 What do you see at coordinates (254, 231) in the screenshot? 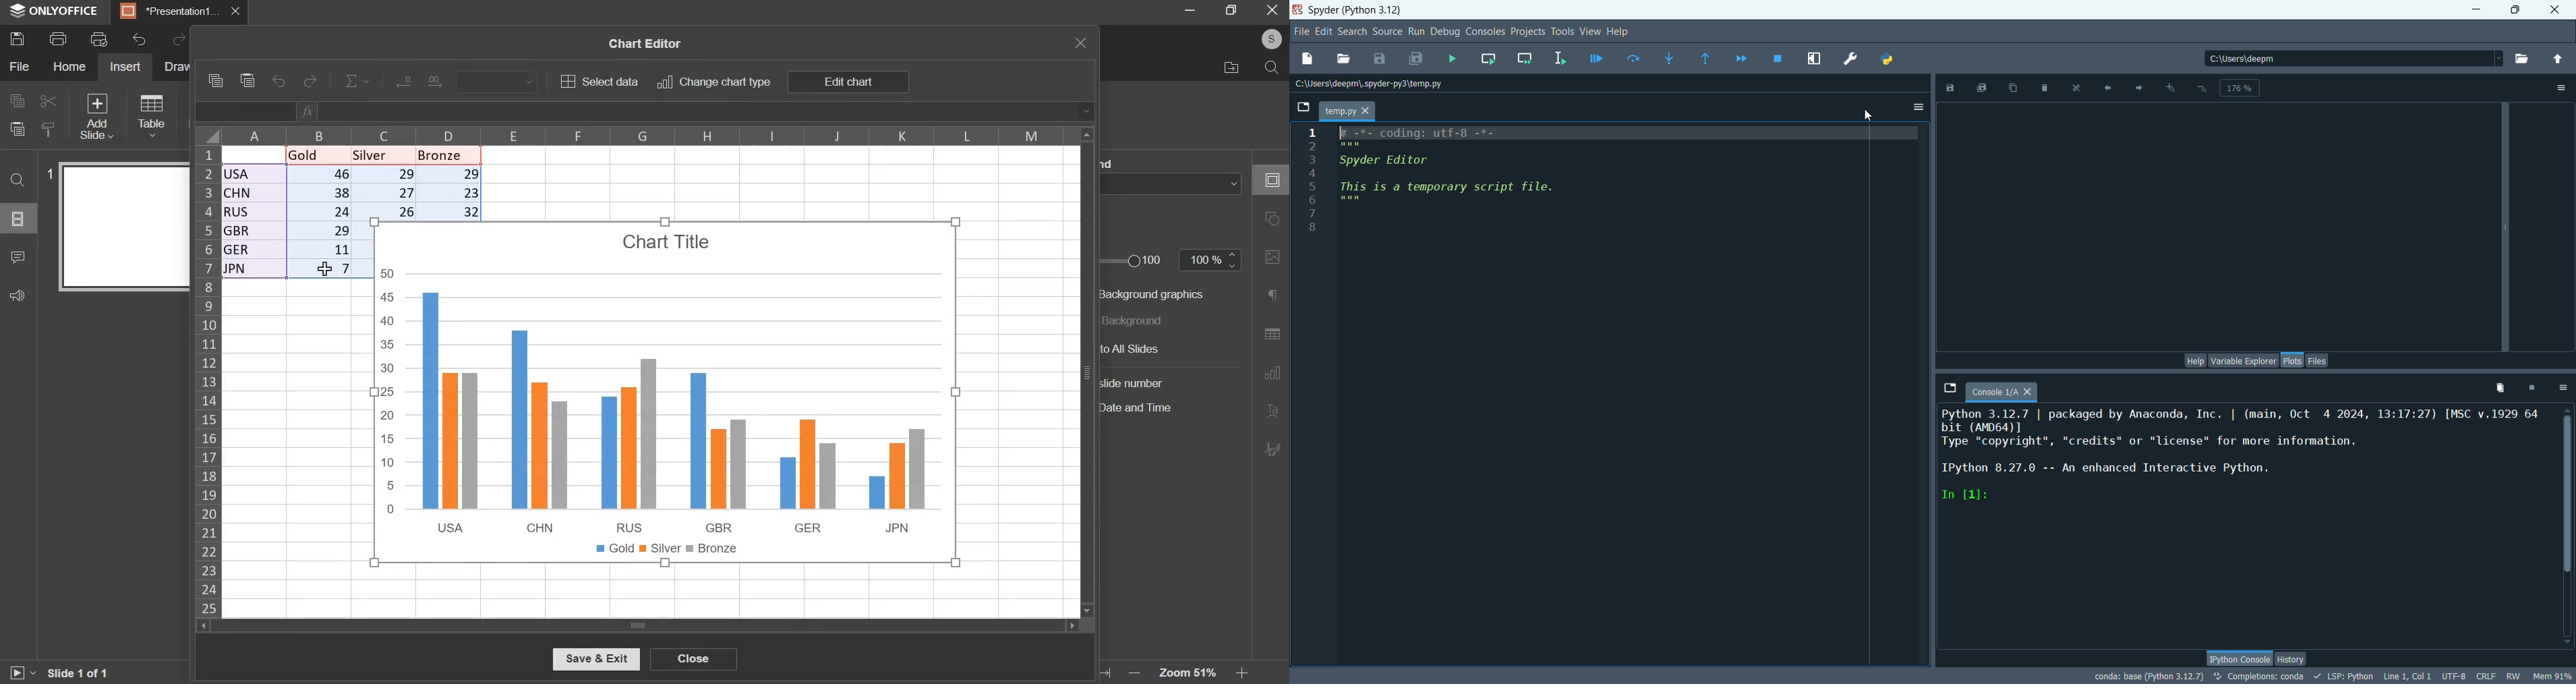
I see `gbr` at bounding box center [254, 231].